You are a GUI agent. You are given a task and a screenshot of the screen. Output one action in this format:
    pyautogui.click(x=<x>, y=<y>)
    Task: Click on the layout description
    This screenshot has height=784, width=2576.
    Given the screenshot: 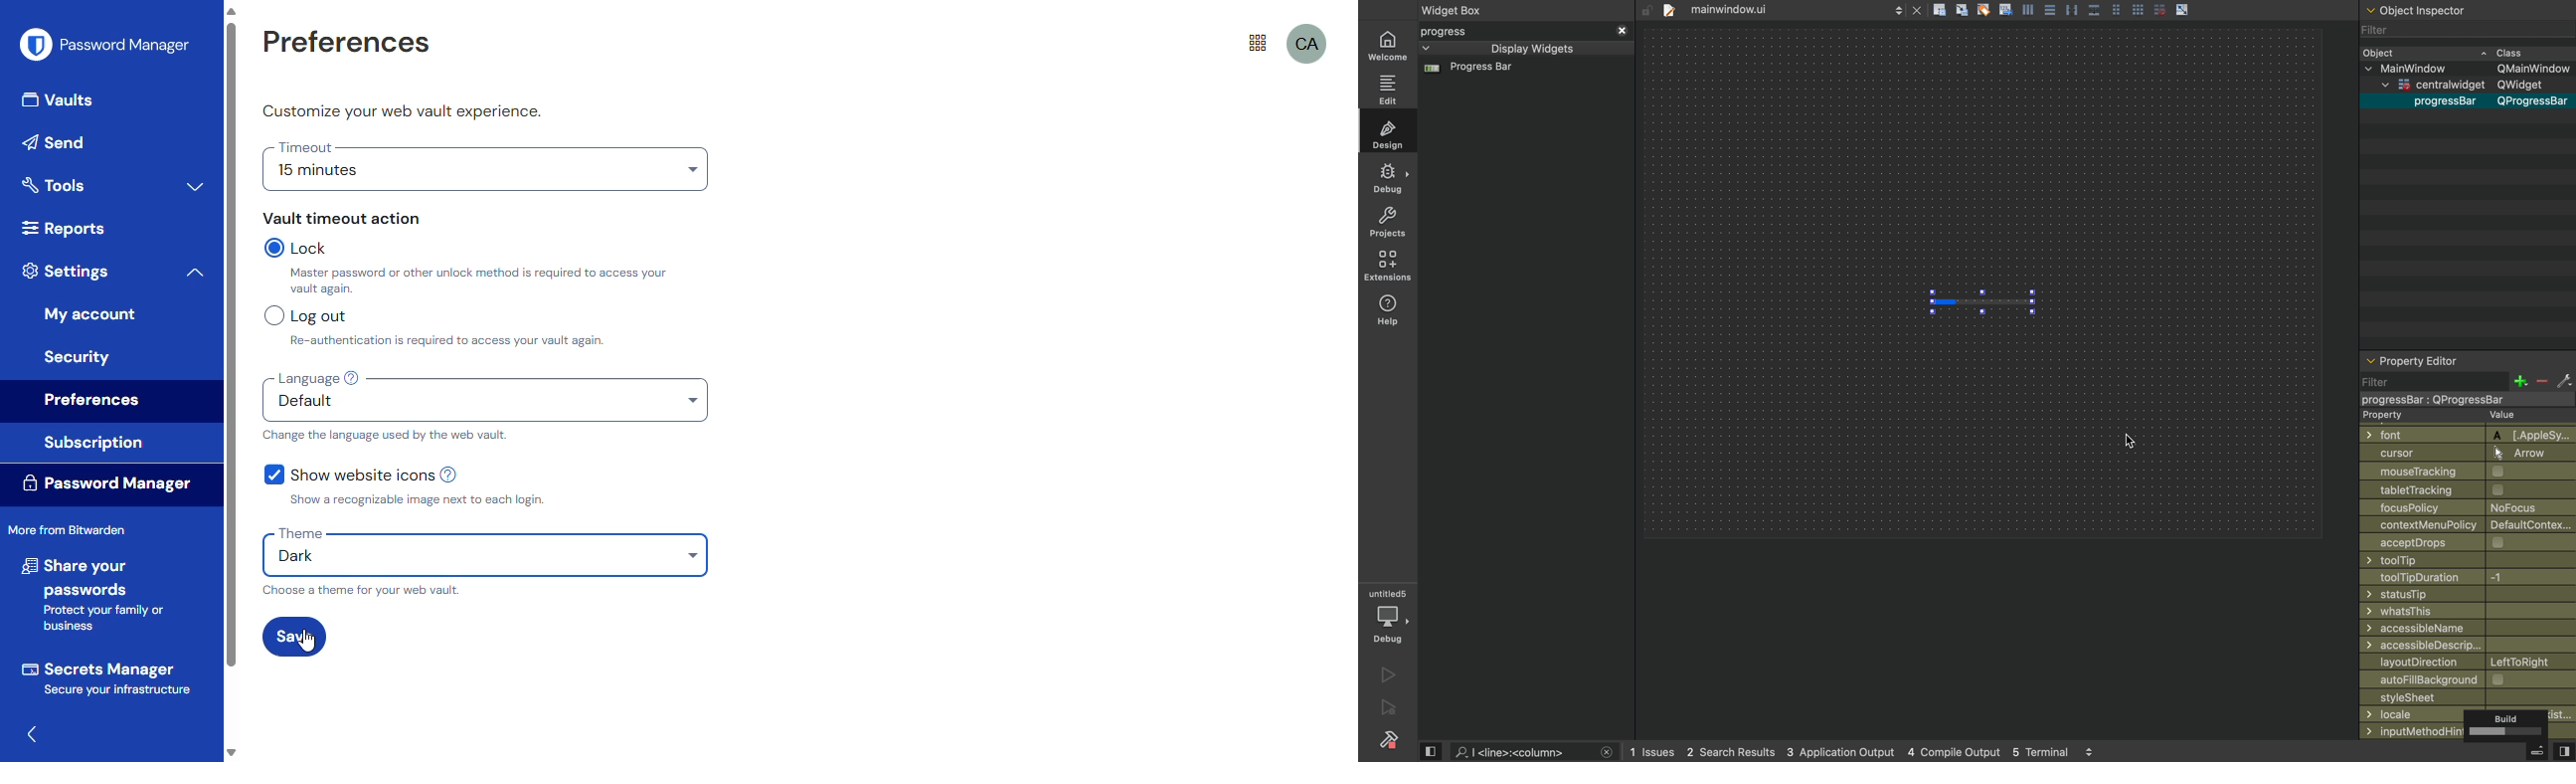 What is the action you would take?
    pyautogui.click(x=2465, y=662)
    